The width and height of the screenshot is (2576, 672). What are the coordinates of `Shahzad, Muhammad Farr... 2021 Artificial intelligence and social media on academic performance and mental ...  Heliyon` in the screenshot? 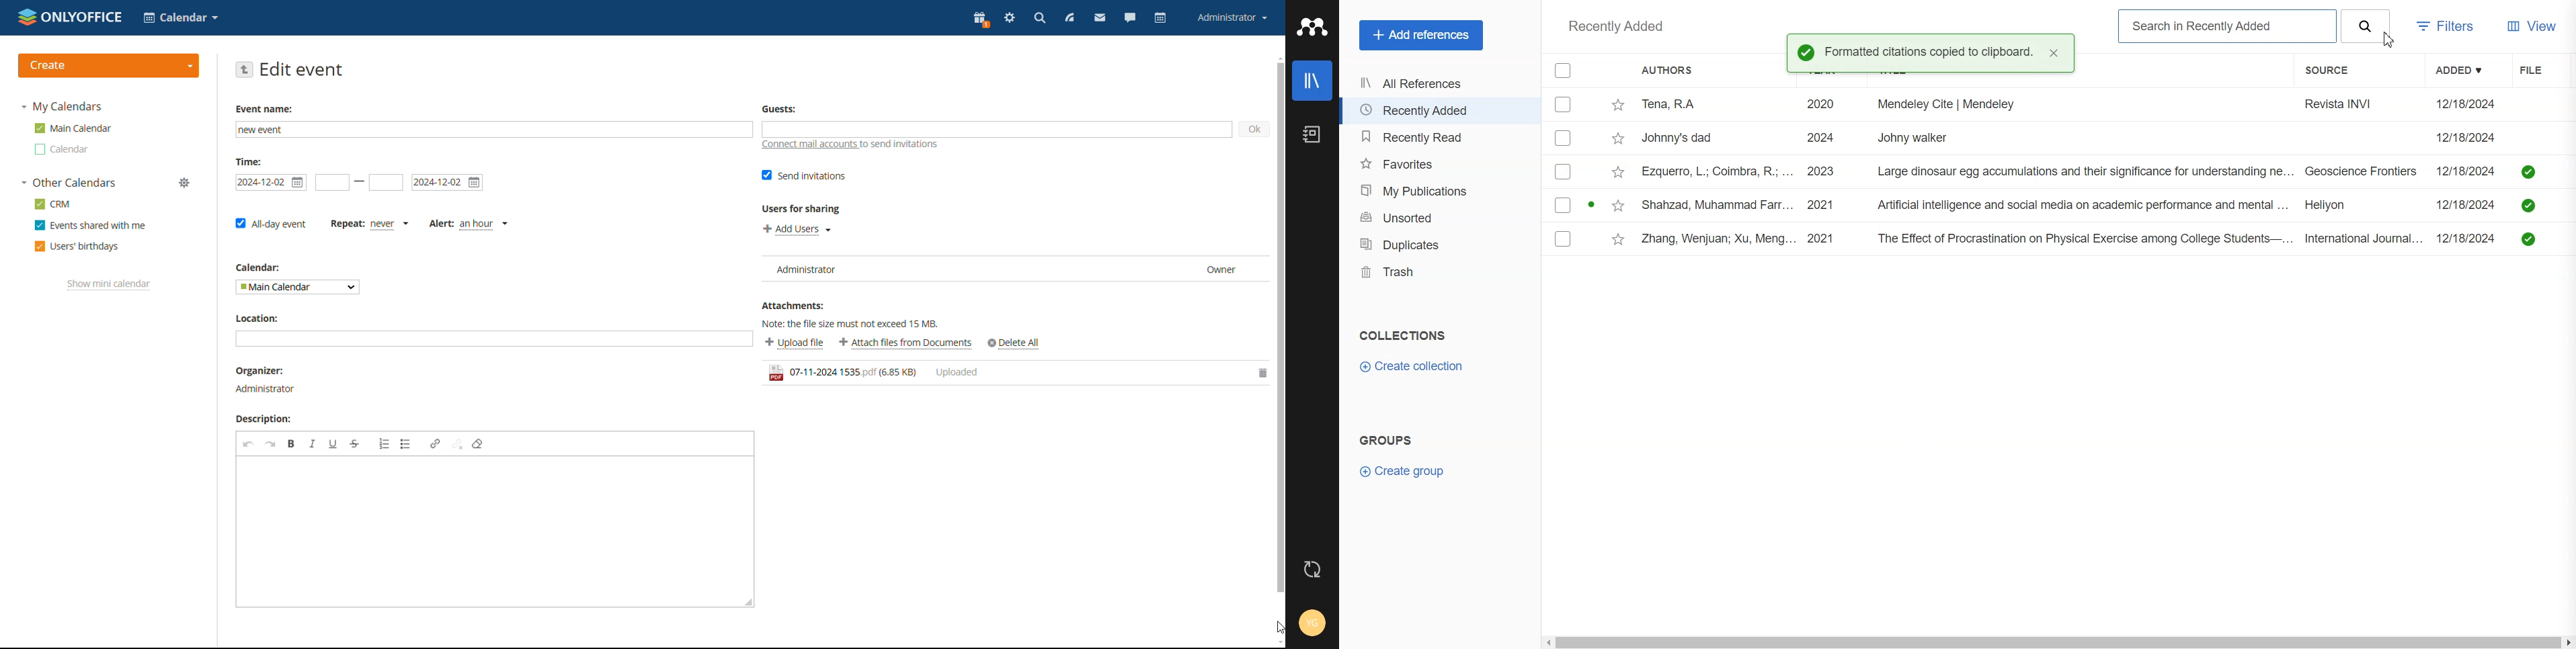 It's located at (2031, 204).